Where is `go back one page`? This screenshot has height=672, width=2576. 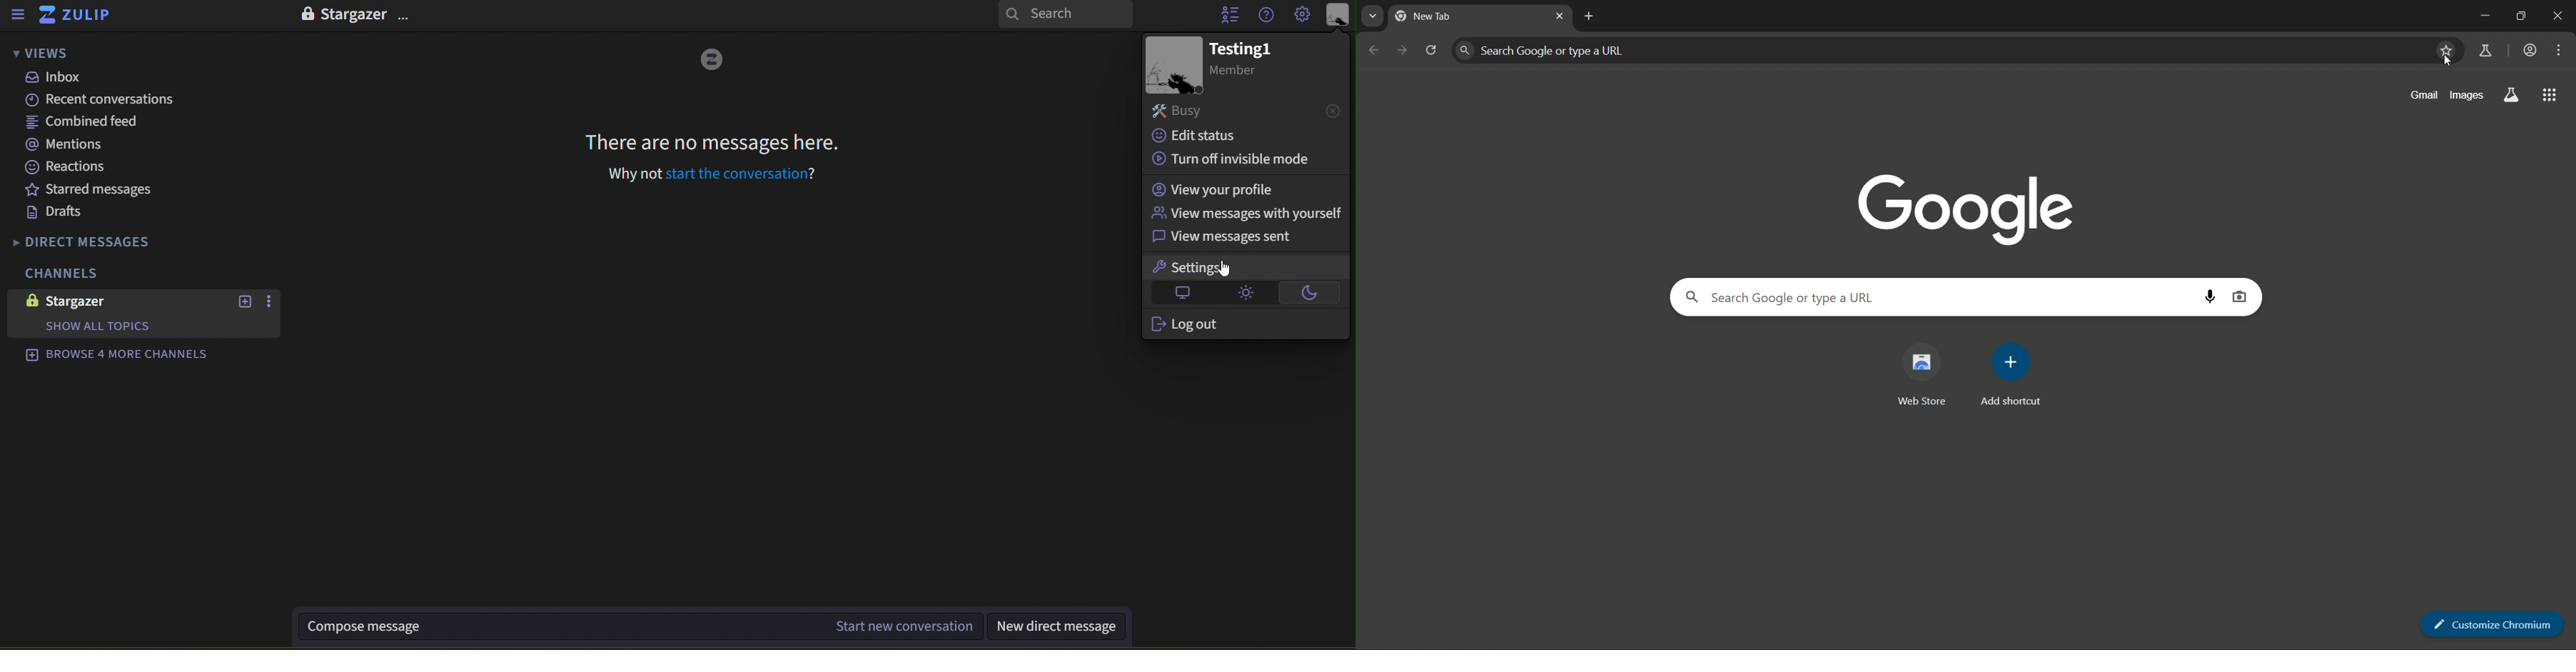 go back one page is located at coordinates (1375, 51).